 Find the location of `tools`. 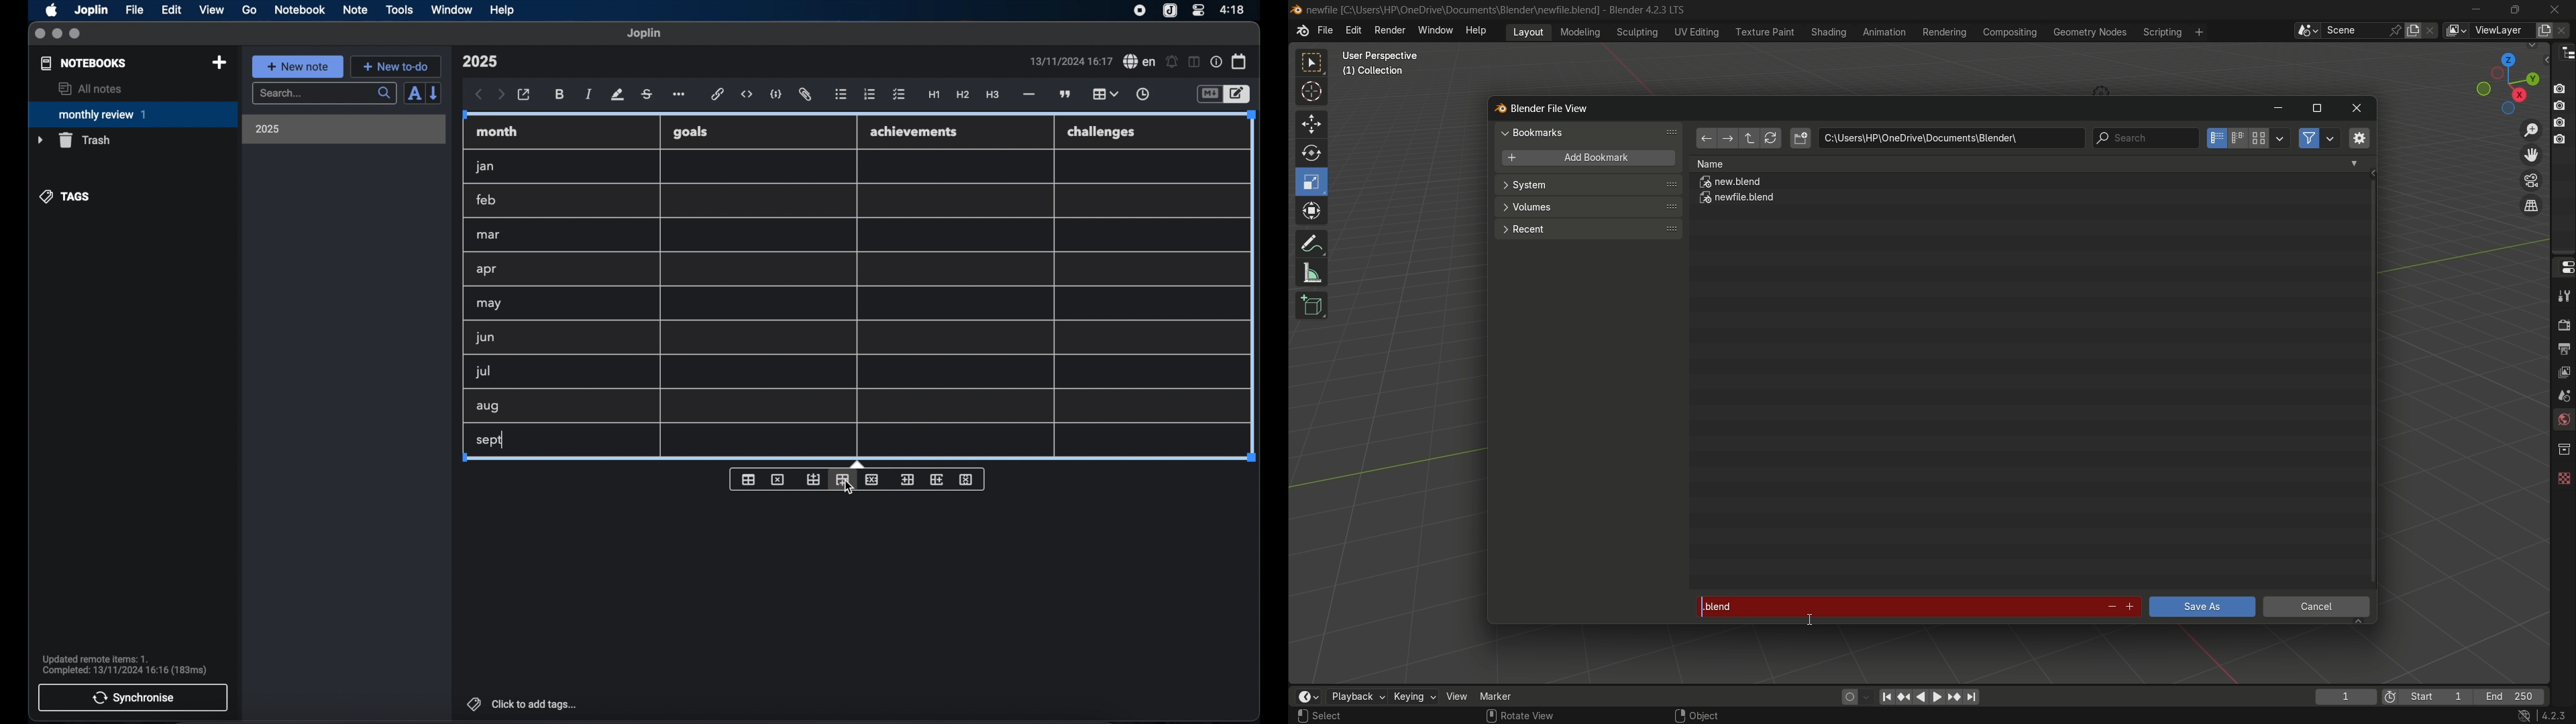

tools is located at coordinates (399, 9).